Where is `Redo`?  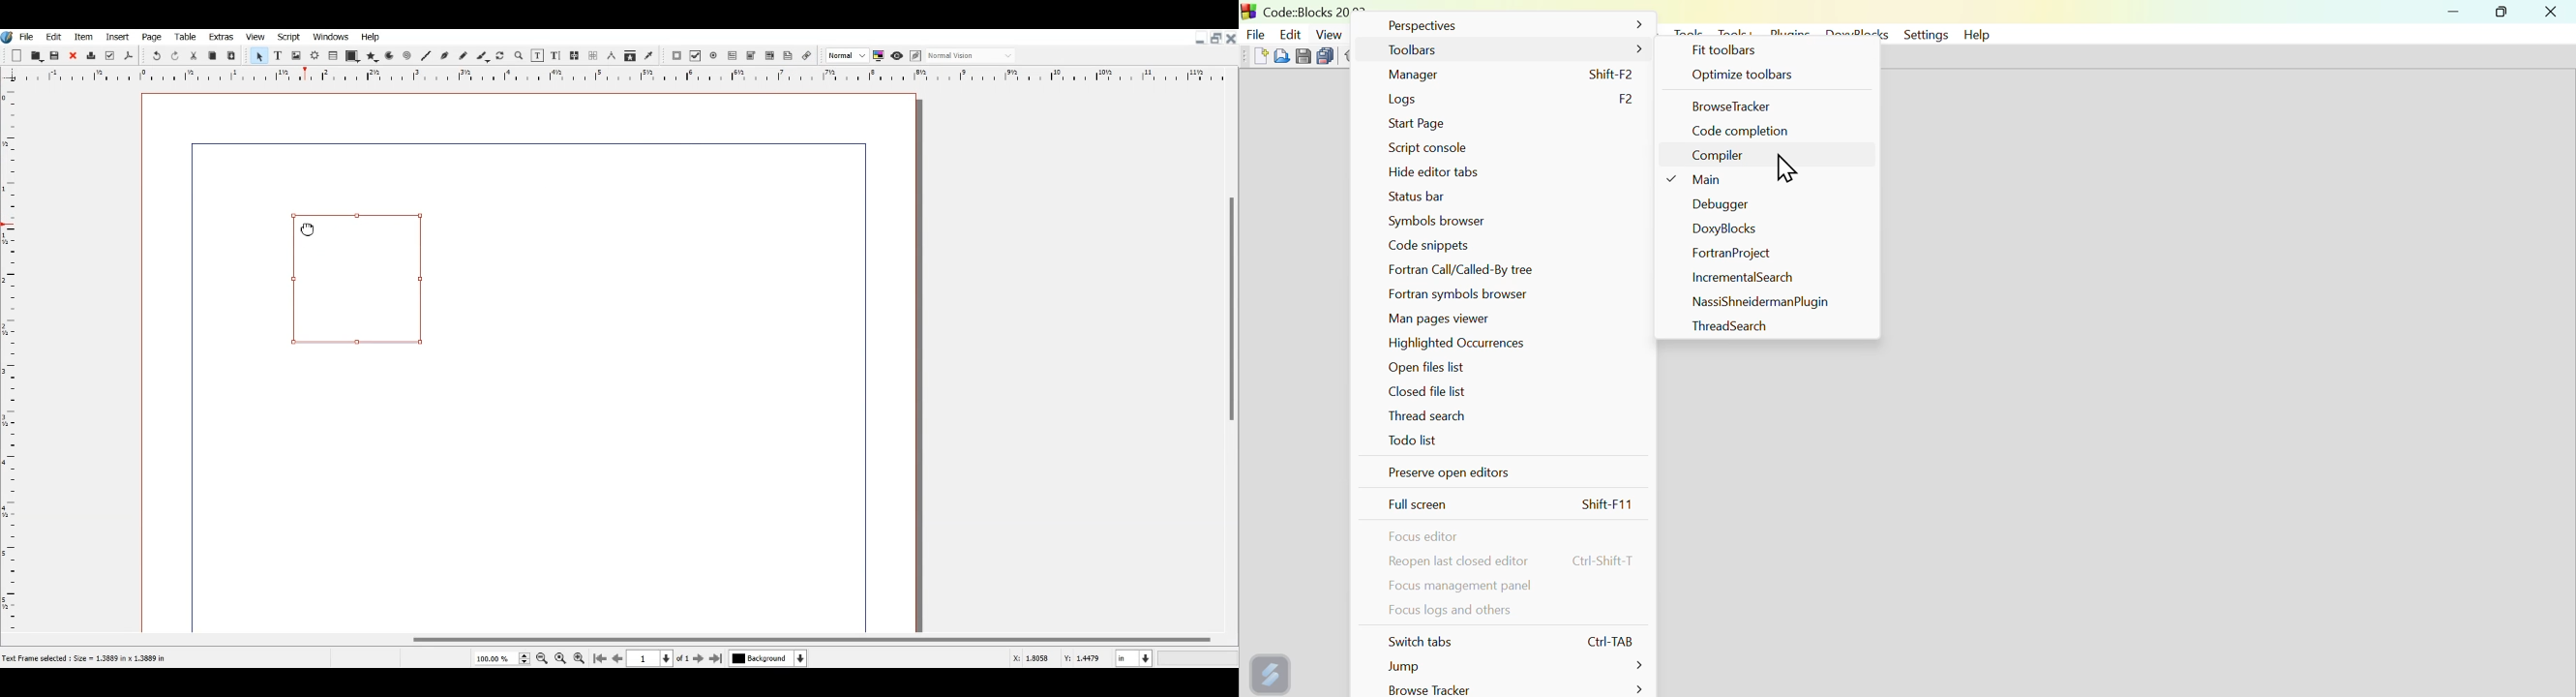 Redo is located at coordinates (176, 56).